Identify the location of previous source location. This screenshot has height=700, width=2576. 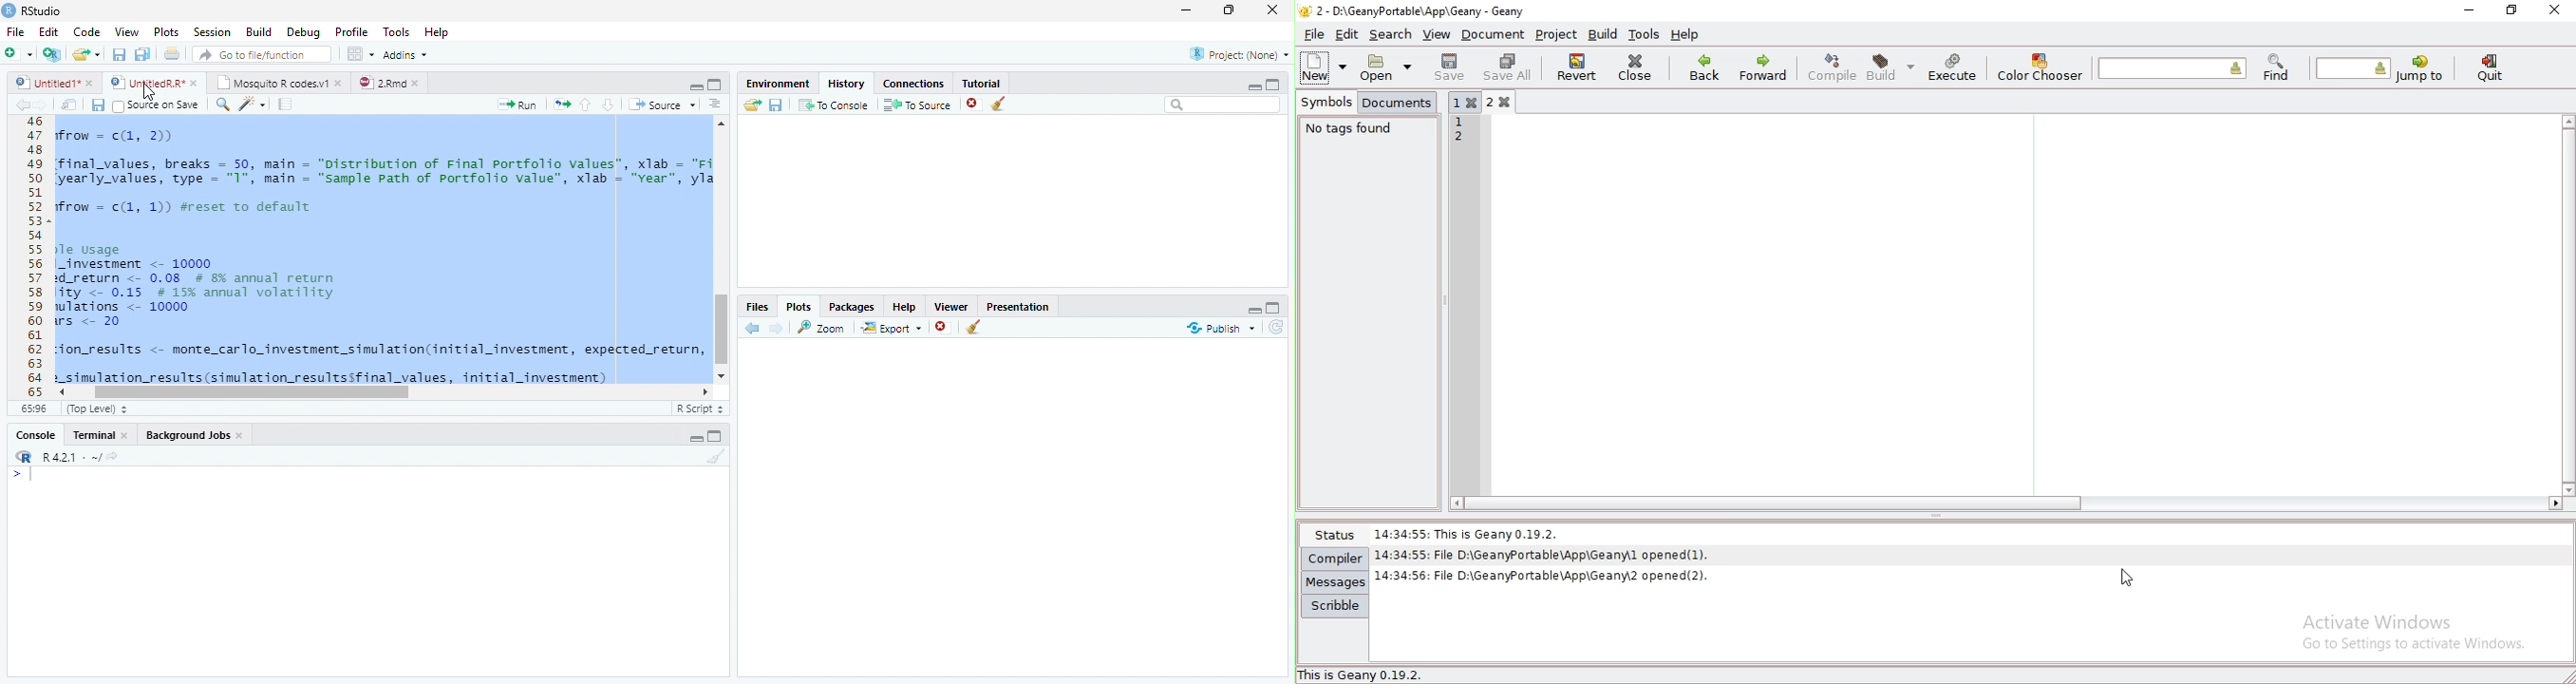
(22, 104).